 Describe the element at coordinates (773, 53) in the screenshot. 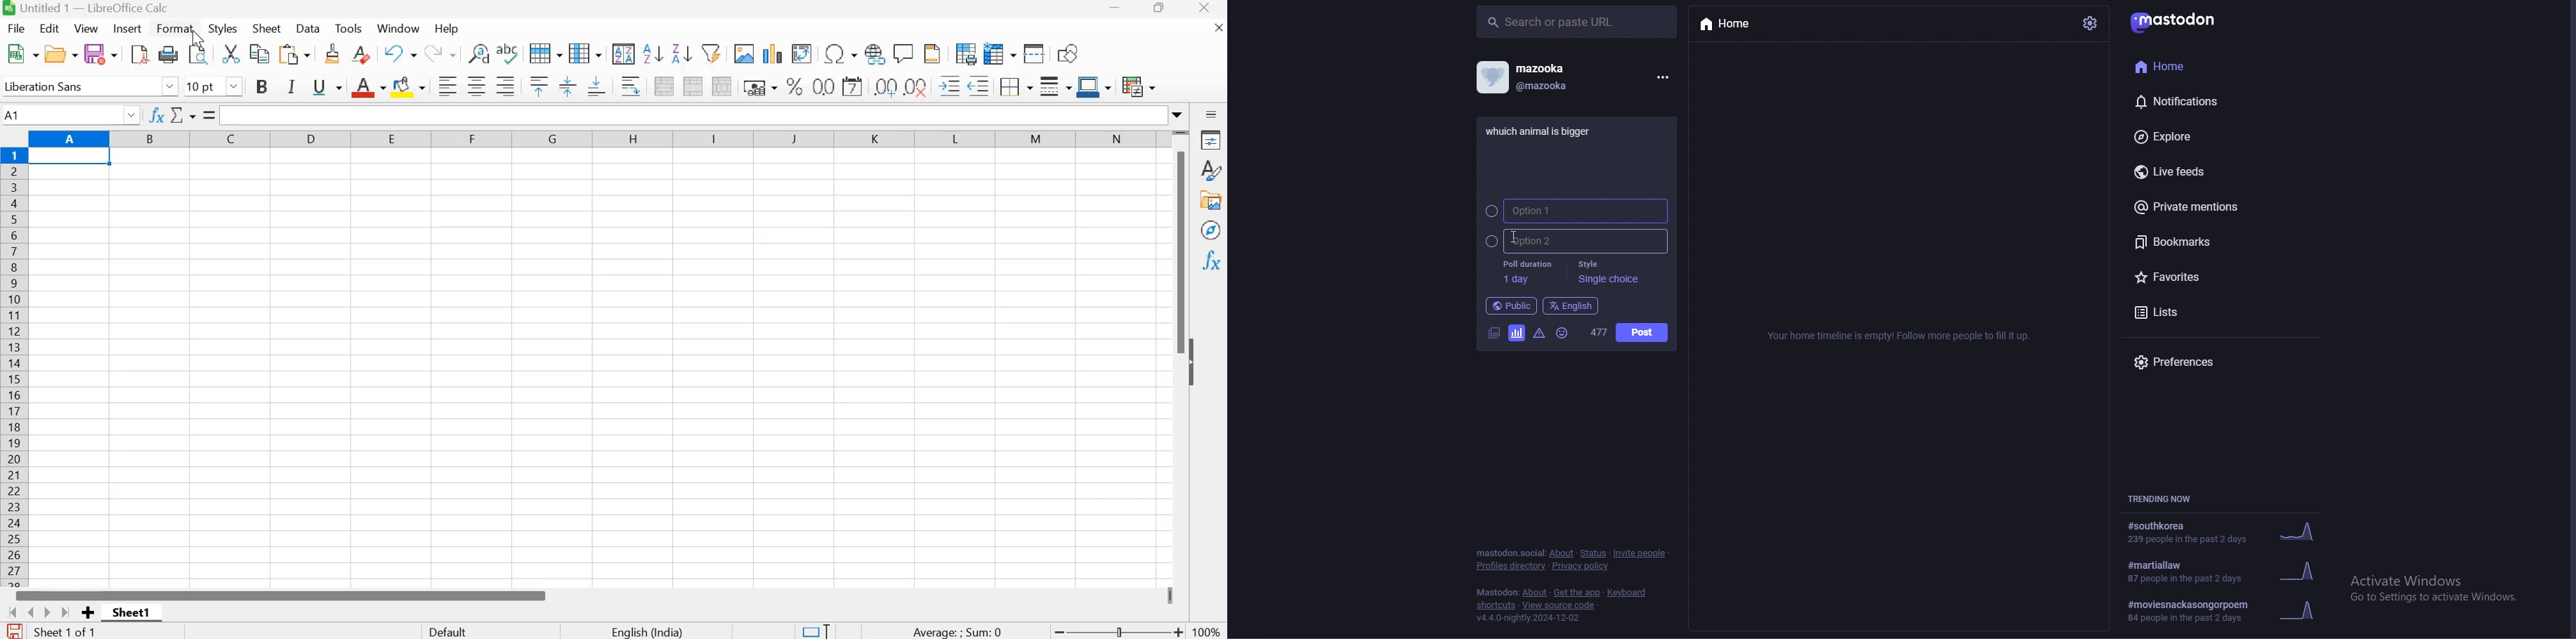

I see `Insert chart` at that location.